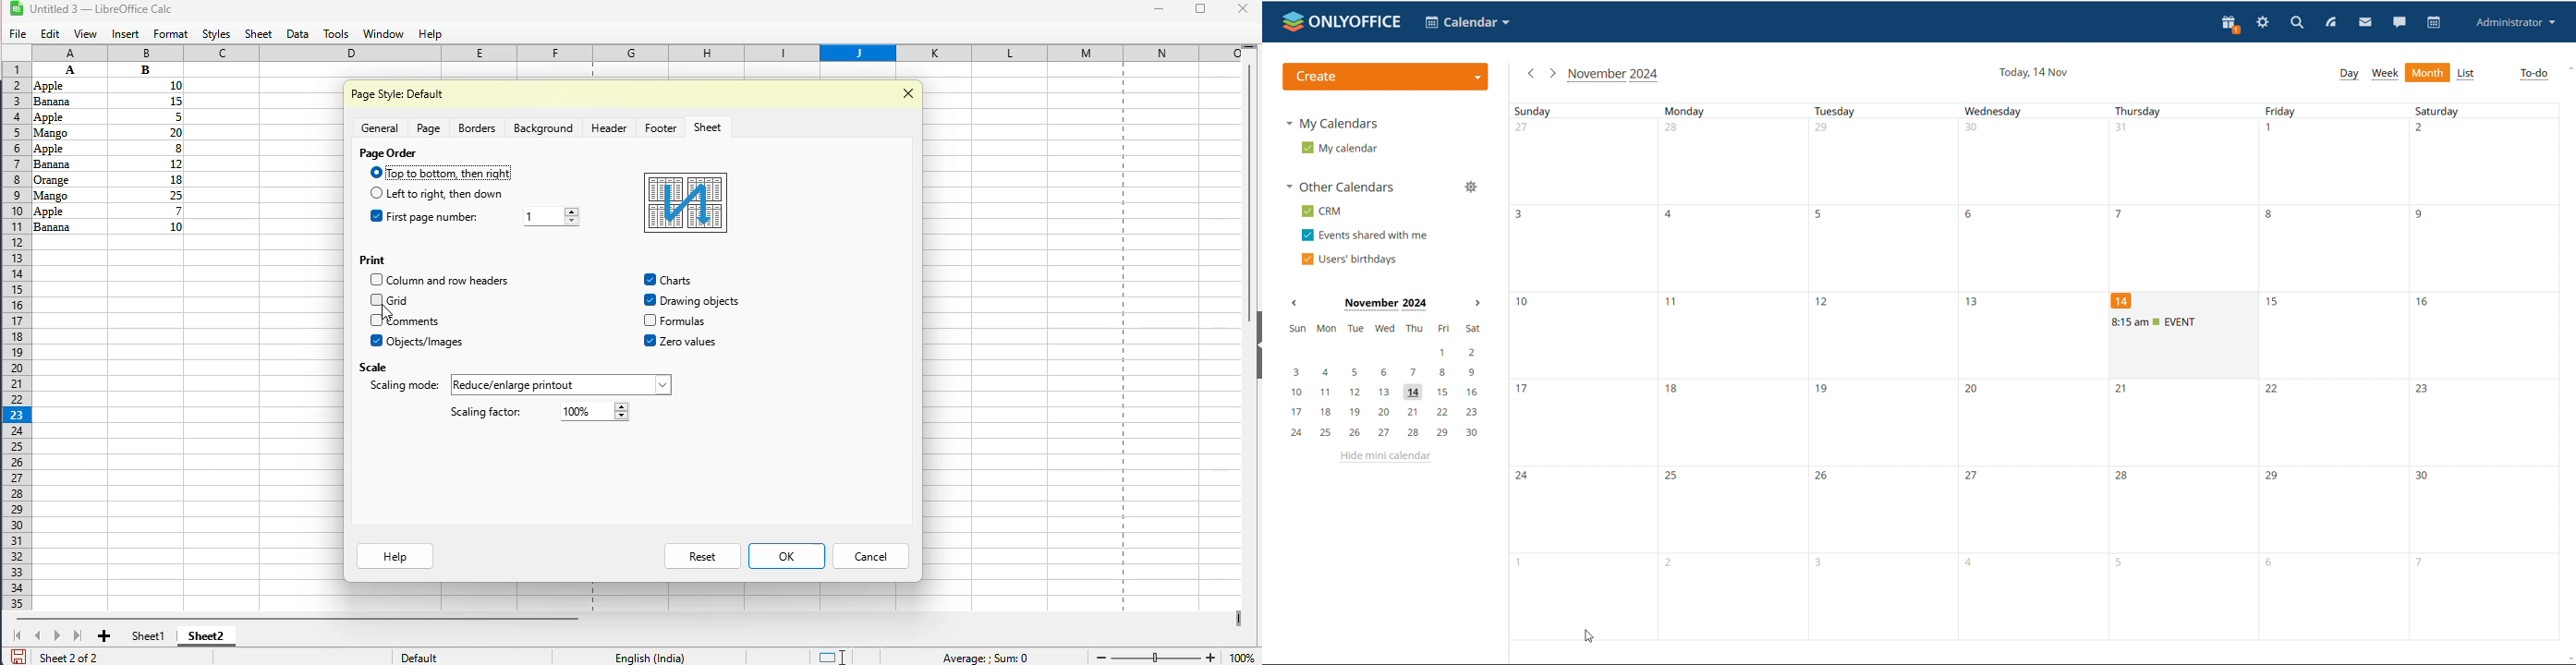 The image size is (2576, 672). What do you see at coordinates (377, 341) in the screenshot?
I see `` at bounding box center [377, 341].